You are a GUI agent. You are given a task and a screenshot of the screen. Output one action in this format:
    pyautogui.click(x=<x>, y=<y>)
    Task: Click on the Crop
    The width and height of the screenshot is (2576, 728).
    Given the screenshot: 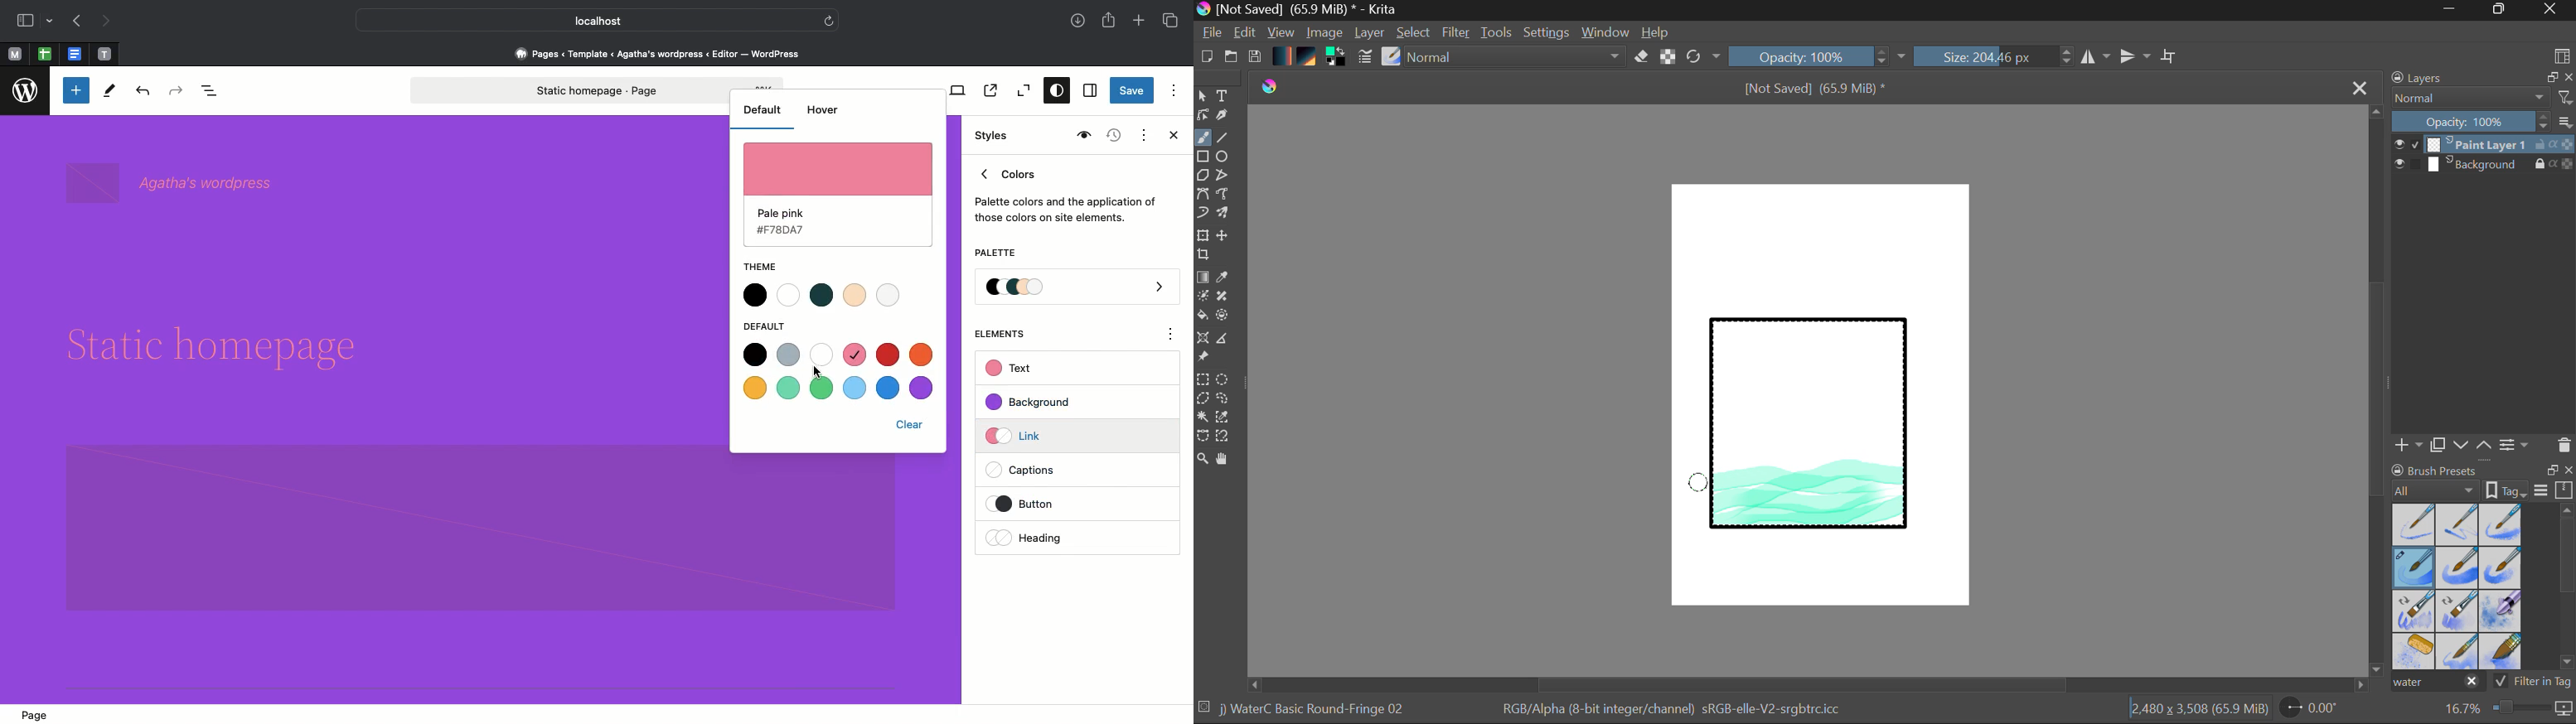 What is the action you would take?
    pyautogui.click(x=1205, y=255)
    